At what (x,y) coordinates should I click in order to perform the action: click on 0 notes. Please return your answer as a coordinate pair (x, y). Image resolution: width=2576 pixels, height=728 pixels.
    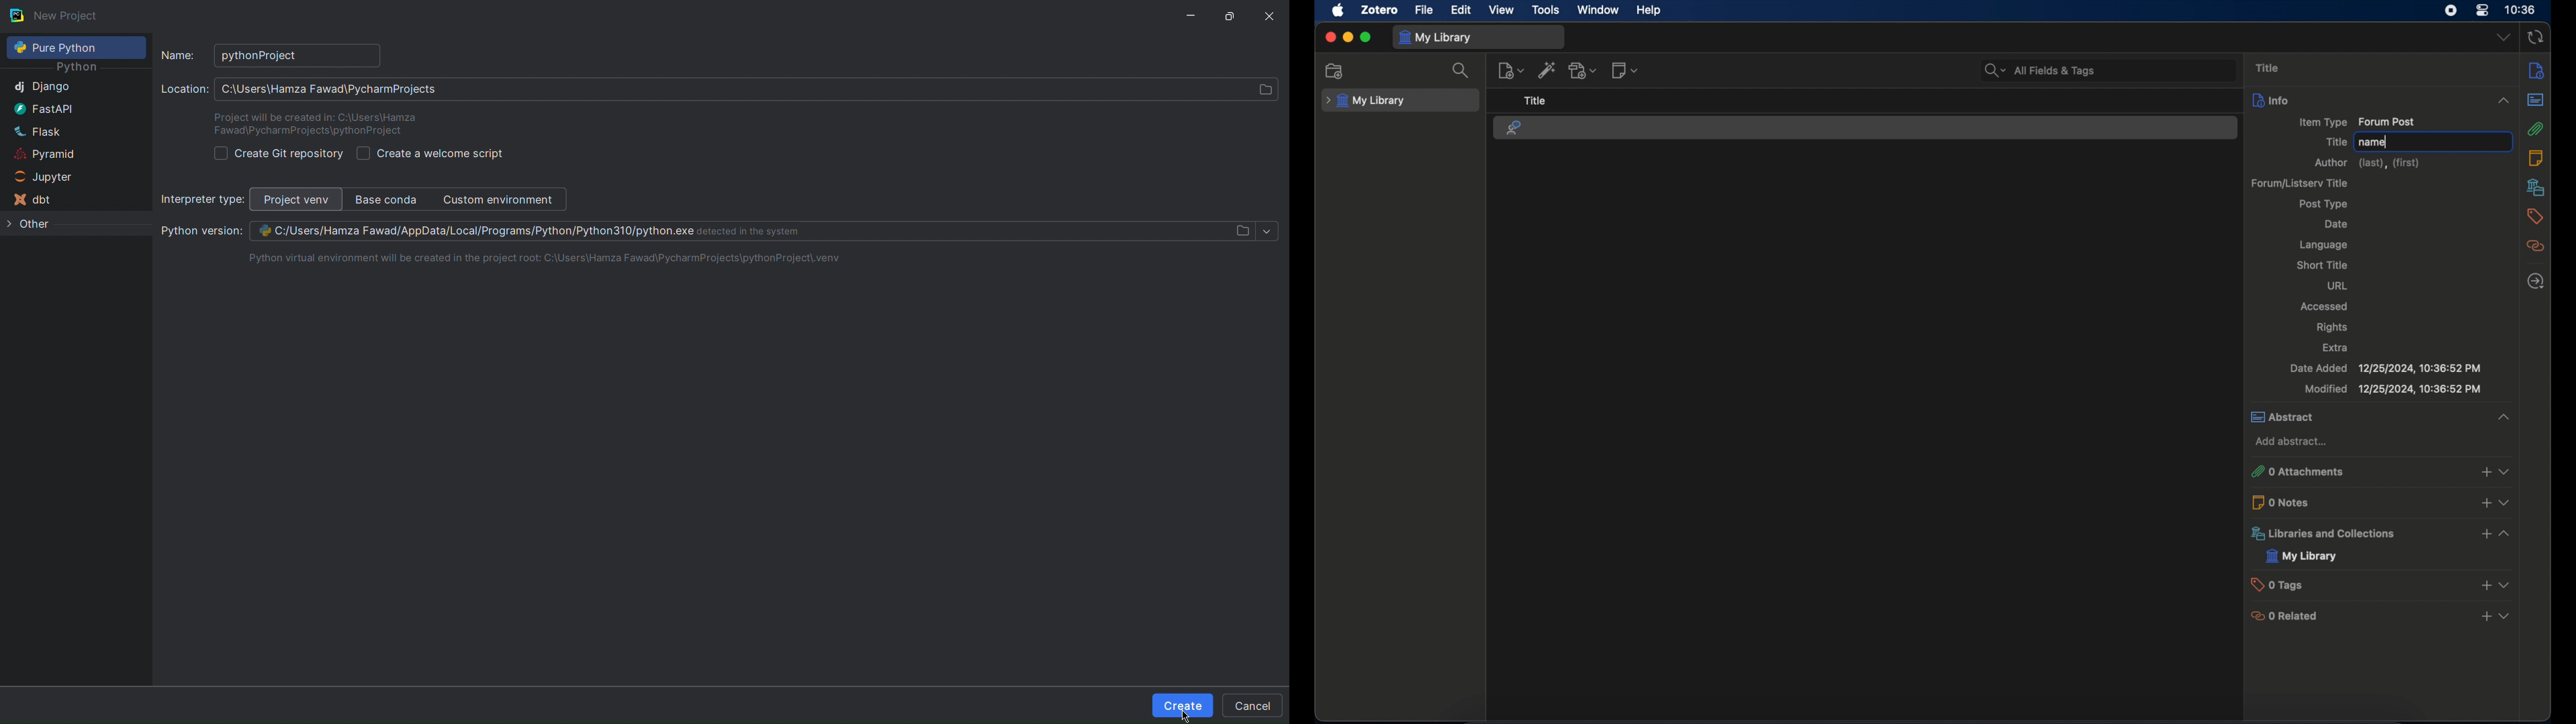
    Looking at the image, I should click on (2381, 501).